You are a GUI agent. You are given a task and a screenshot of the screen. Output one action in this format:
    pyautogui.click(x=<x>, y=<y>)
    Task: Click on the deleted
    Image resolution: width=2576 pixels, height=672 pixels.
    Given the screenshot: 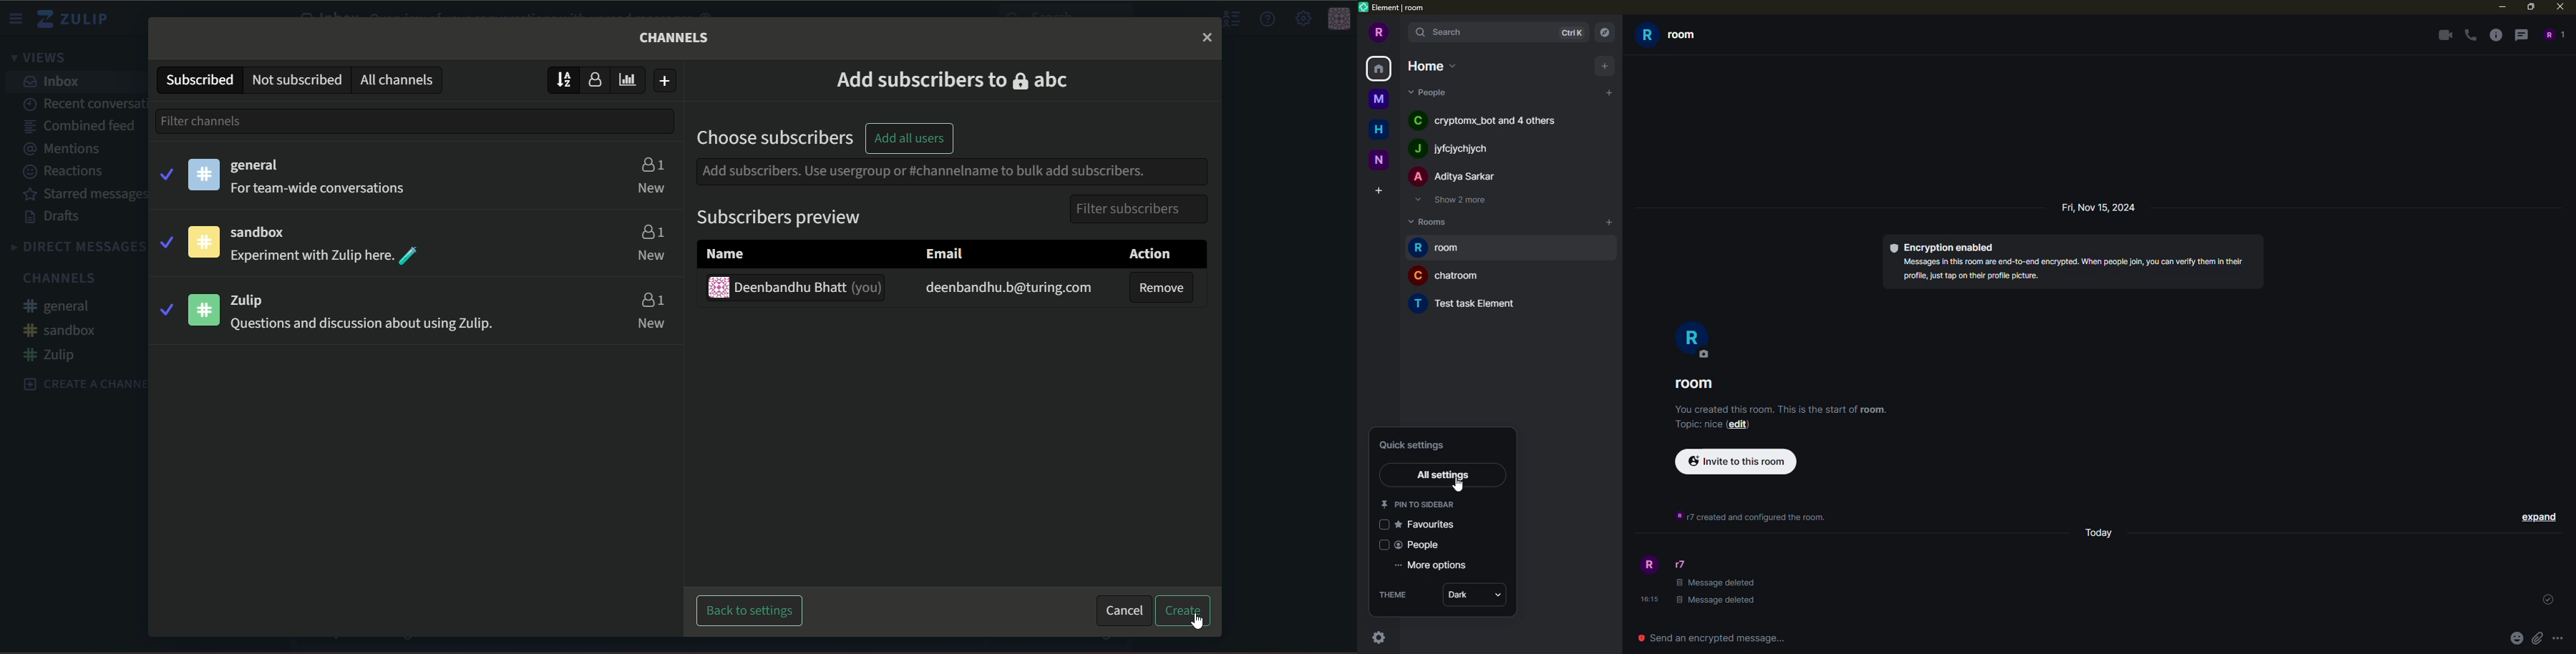 What is the action you would take?
    pyautogui.click(x=1718, y=592)
    